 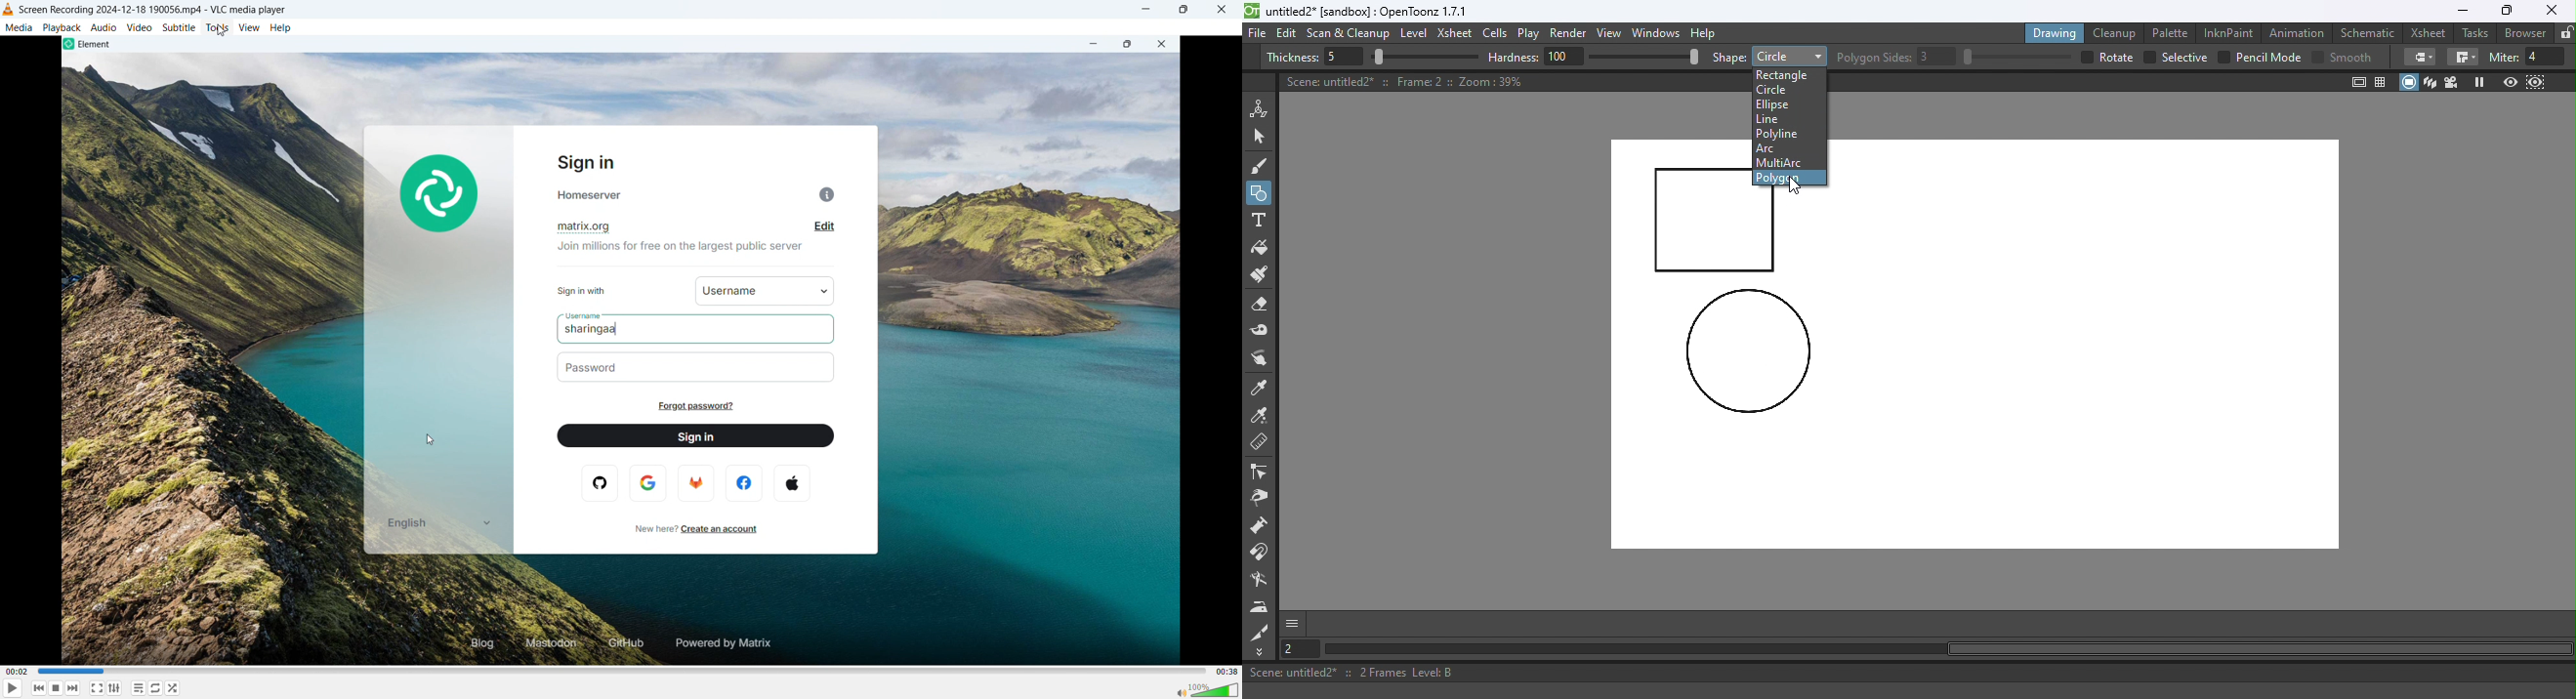 What do you see at coordinates (96, 688) in the screenshot?
I see `fullscreen` at bounding box center [96, 688].